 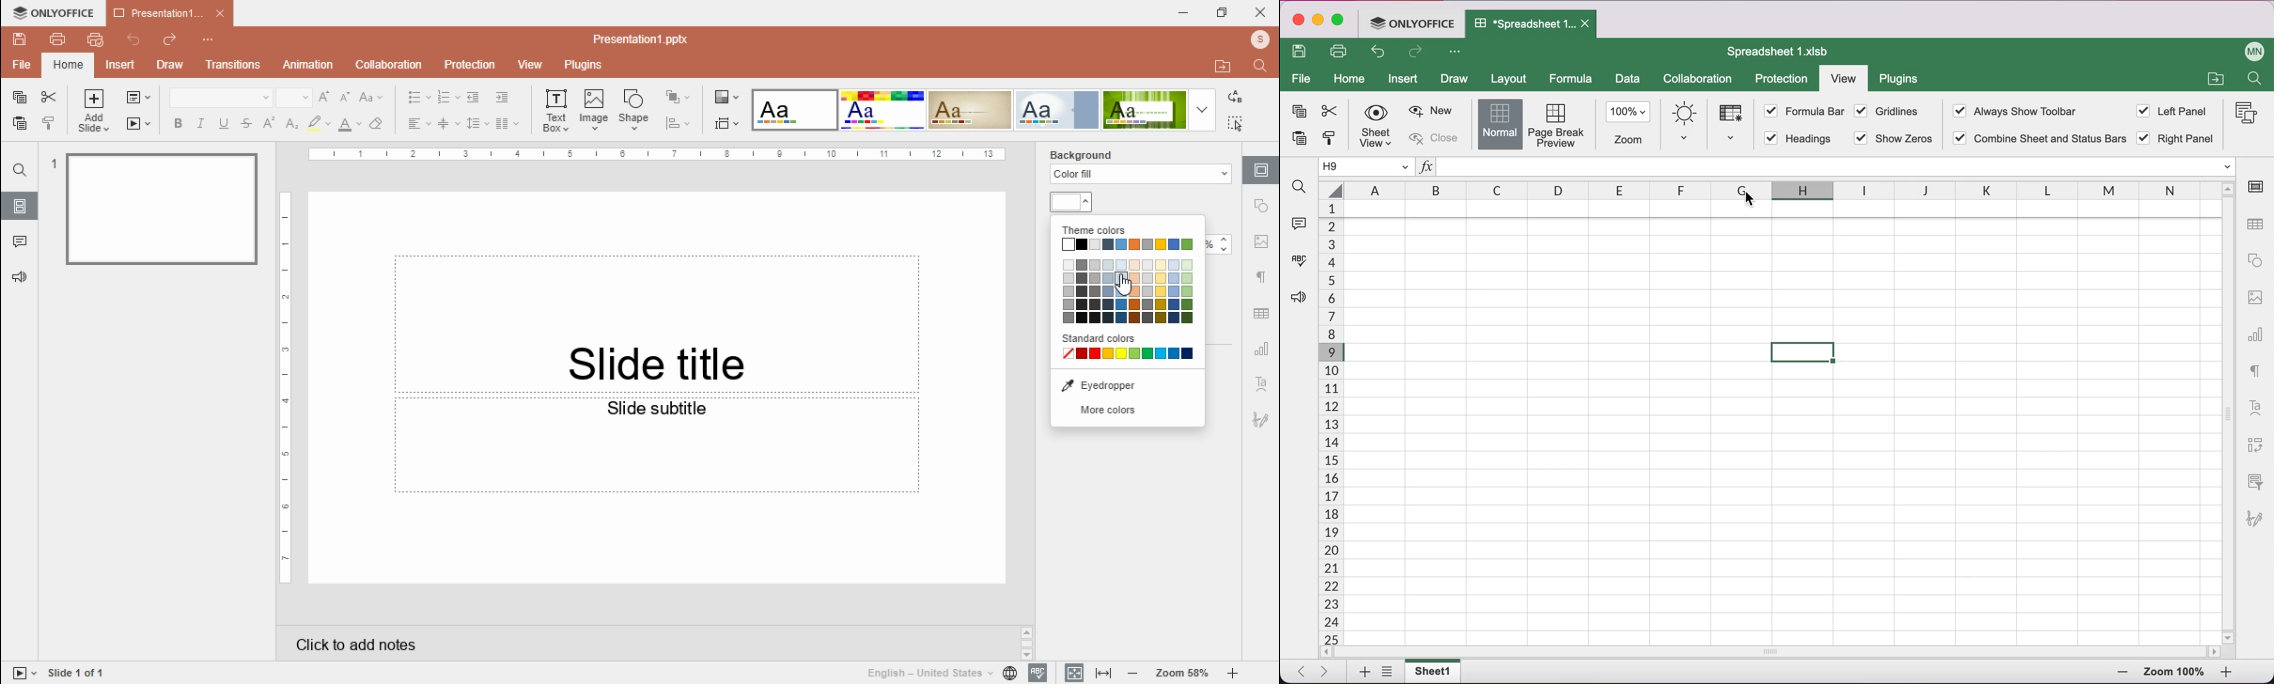 I want to click on fit to slide, so click(x=1103, y=674).